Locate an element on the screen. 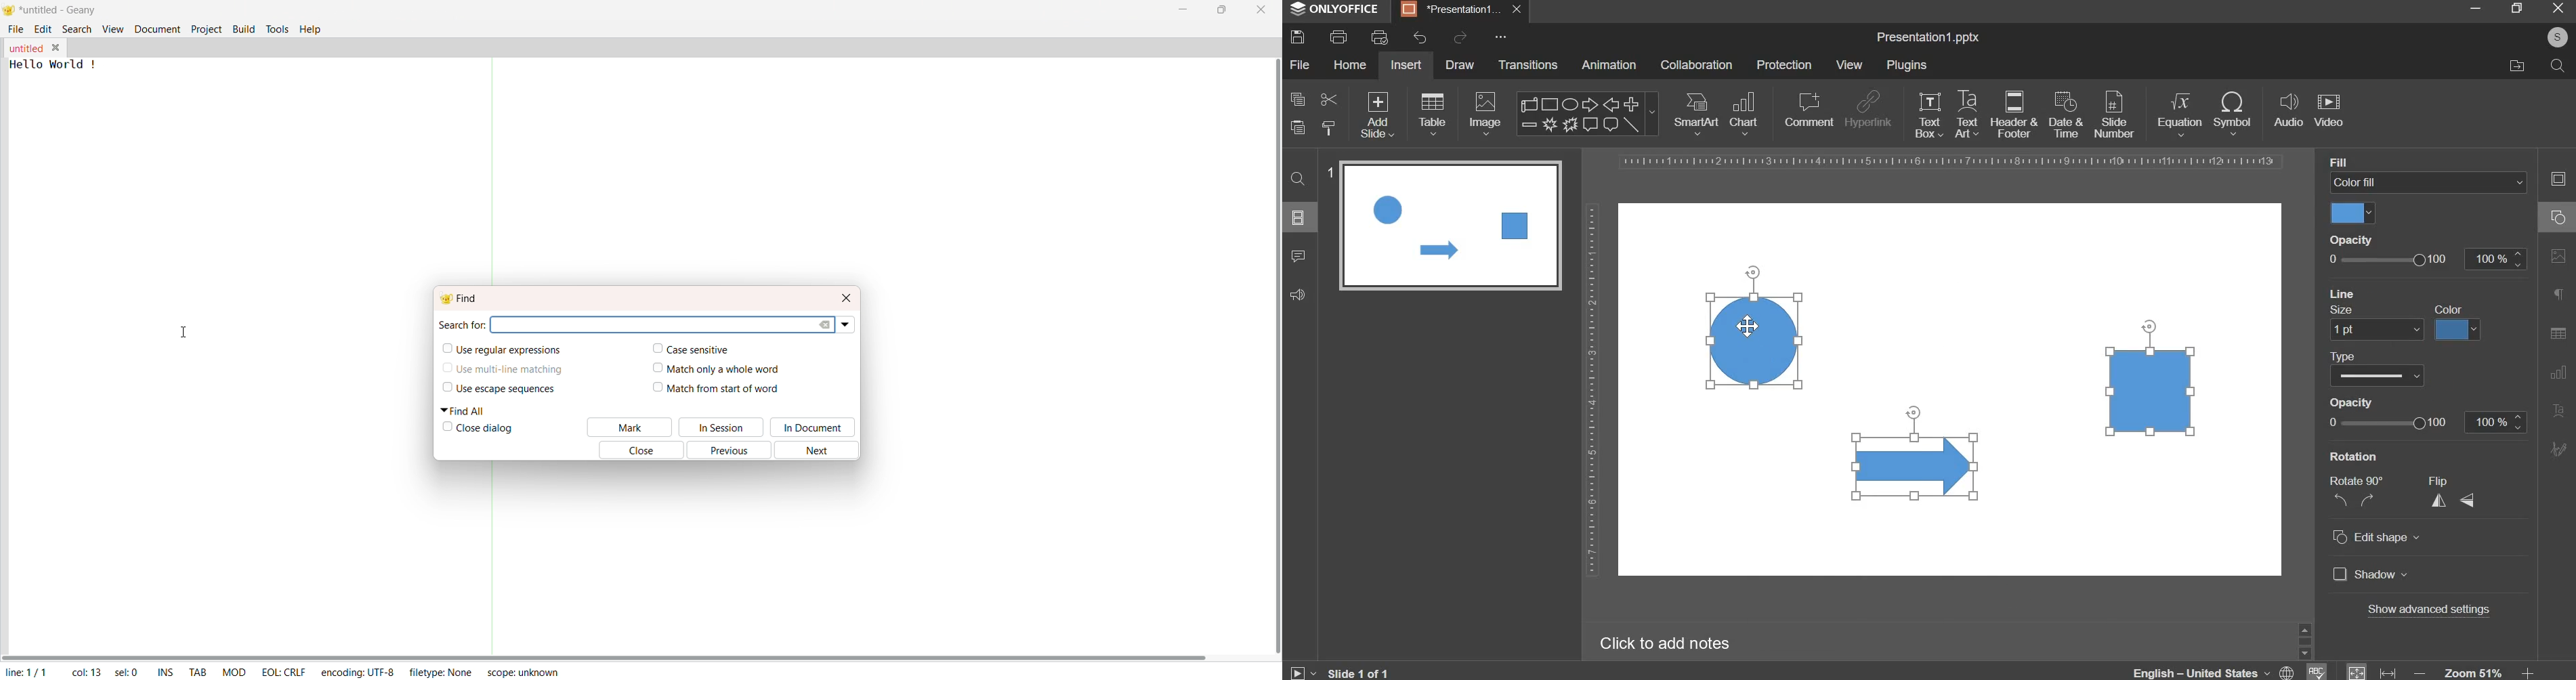 The height and width of the screenshot is (700, 2576). search is located at coordinates (2556, 64).